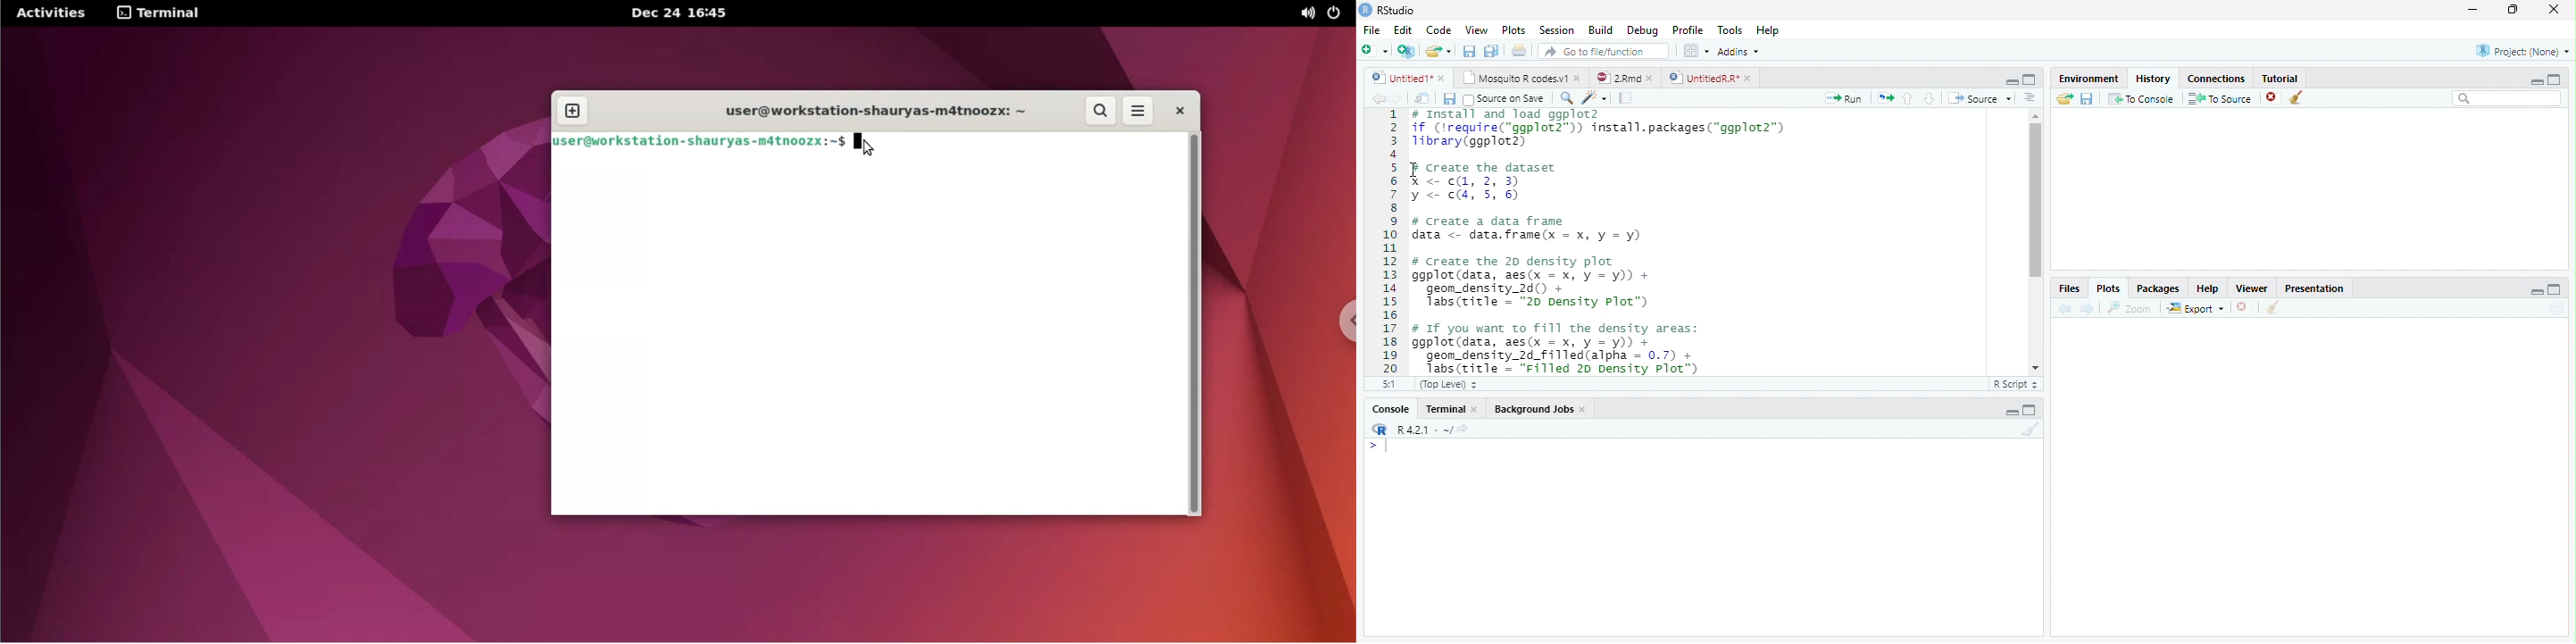  What do you see at coordinates (2297, 98) in the screenshot?
I see `clear` at bounding box center [2297, 98].